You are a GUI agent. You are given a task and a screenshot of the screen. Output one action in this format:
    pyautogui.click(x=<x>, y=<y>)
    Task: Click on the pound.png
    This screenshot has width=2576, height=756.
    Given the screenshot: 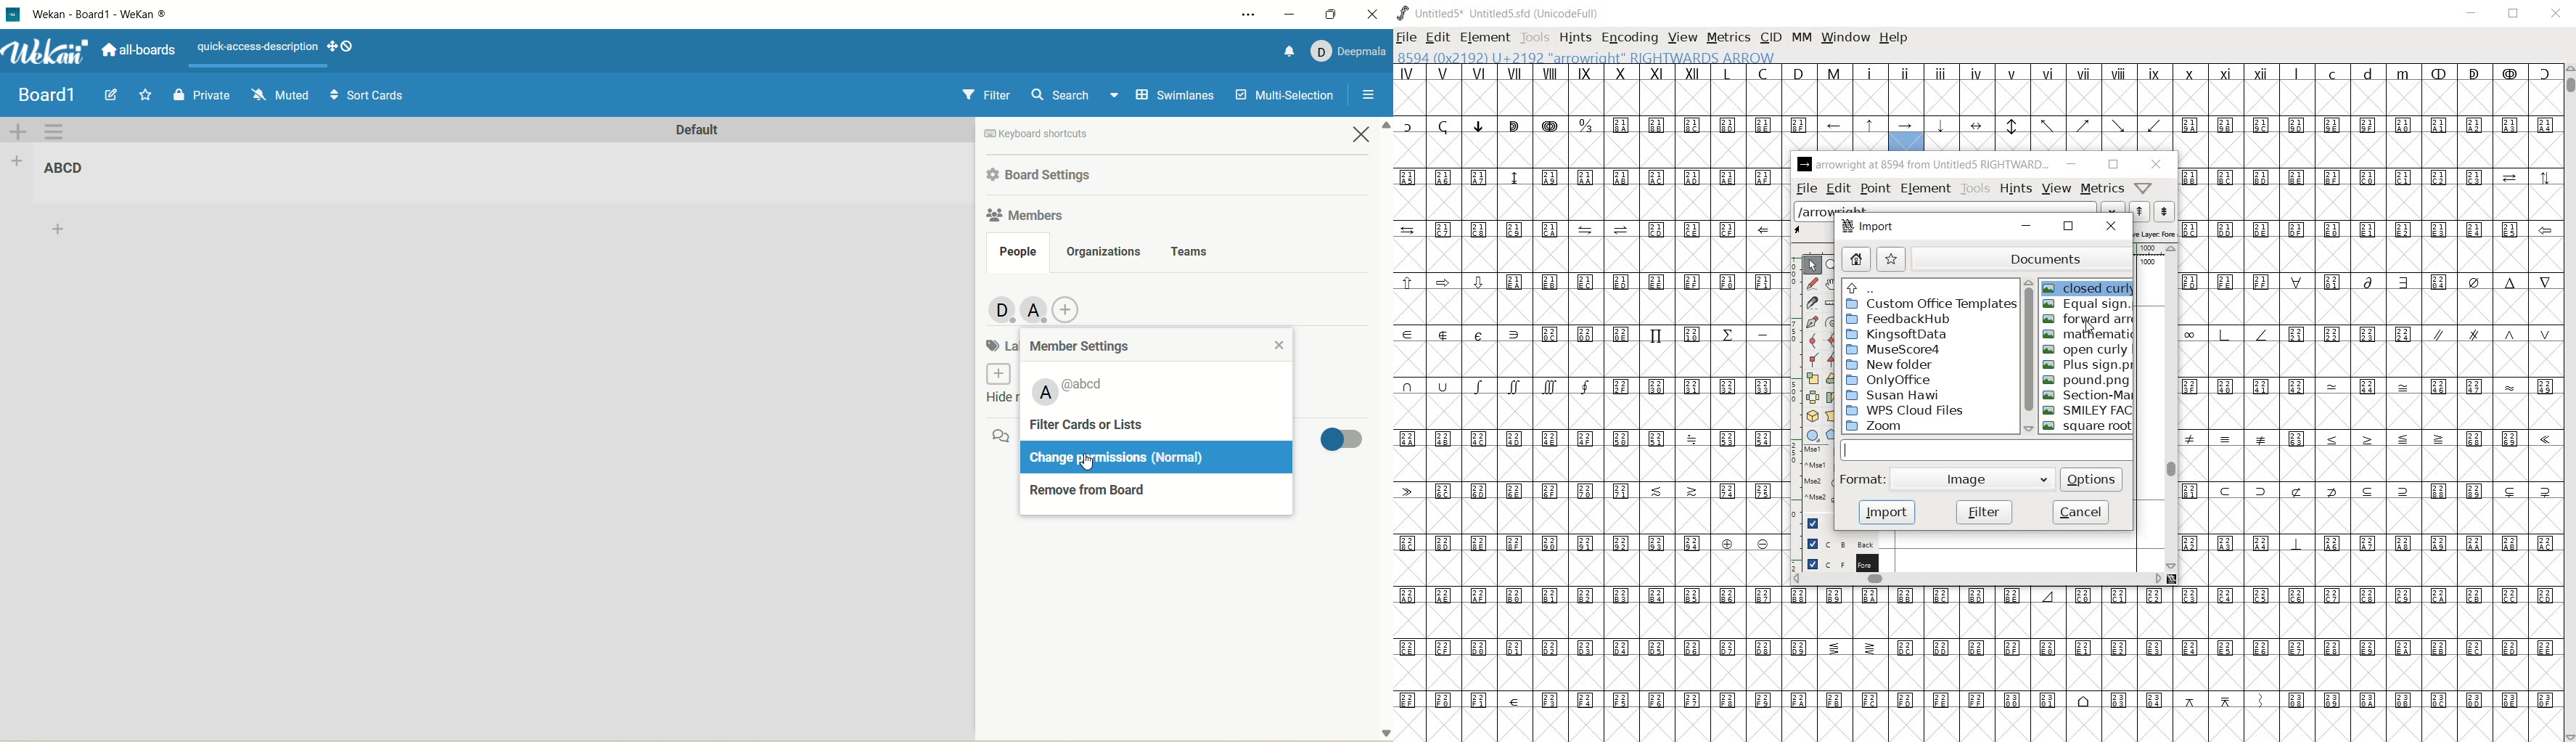 What is the action you would take?
    pyautogui.click(x=2085, y=380)
    